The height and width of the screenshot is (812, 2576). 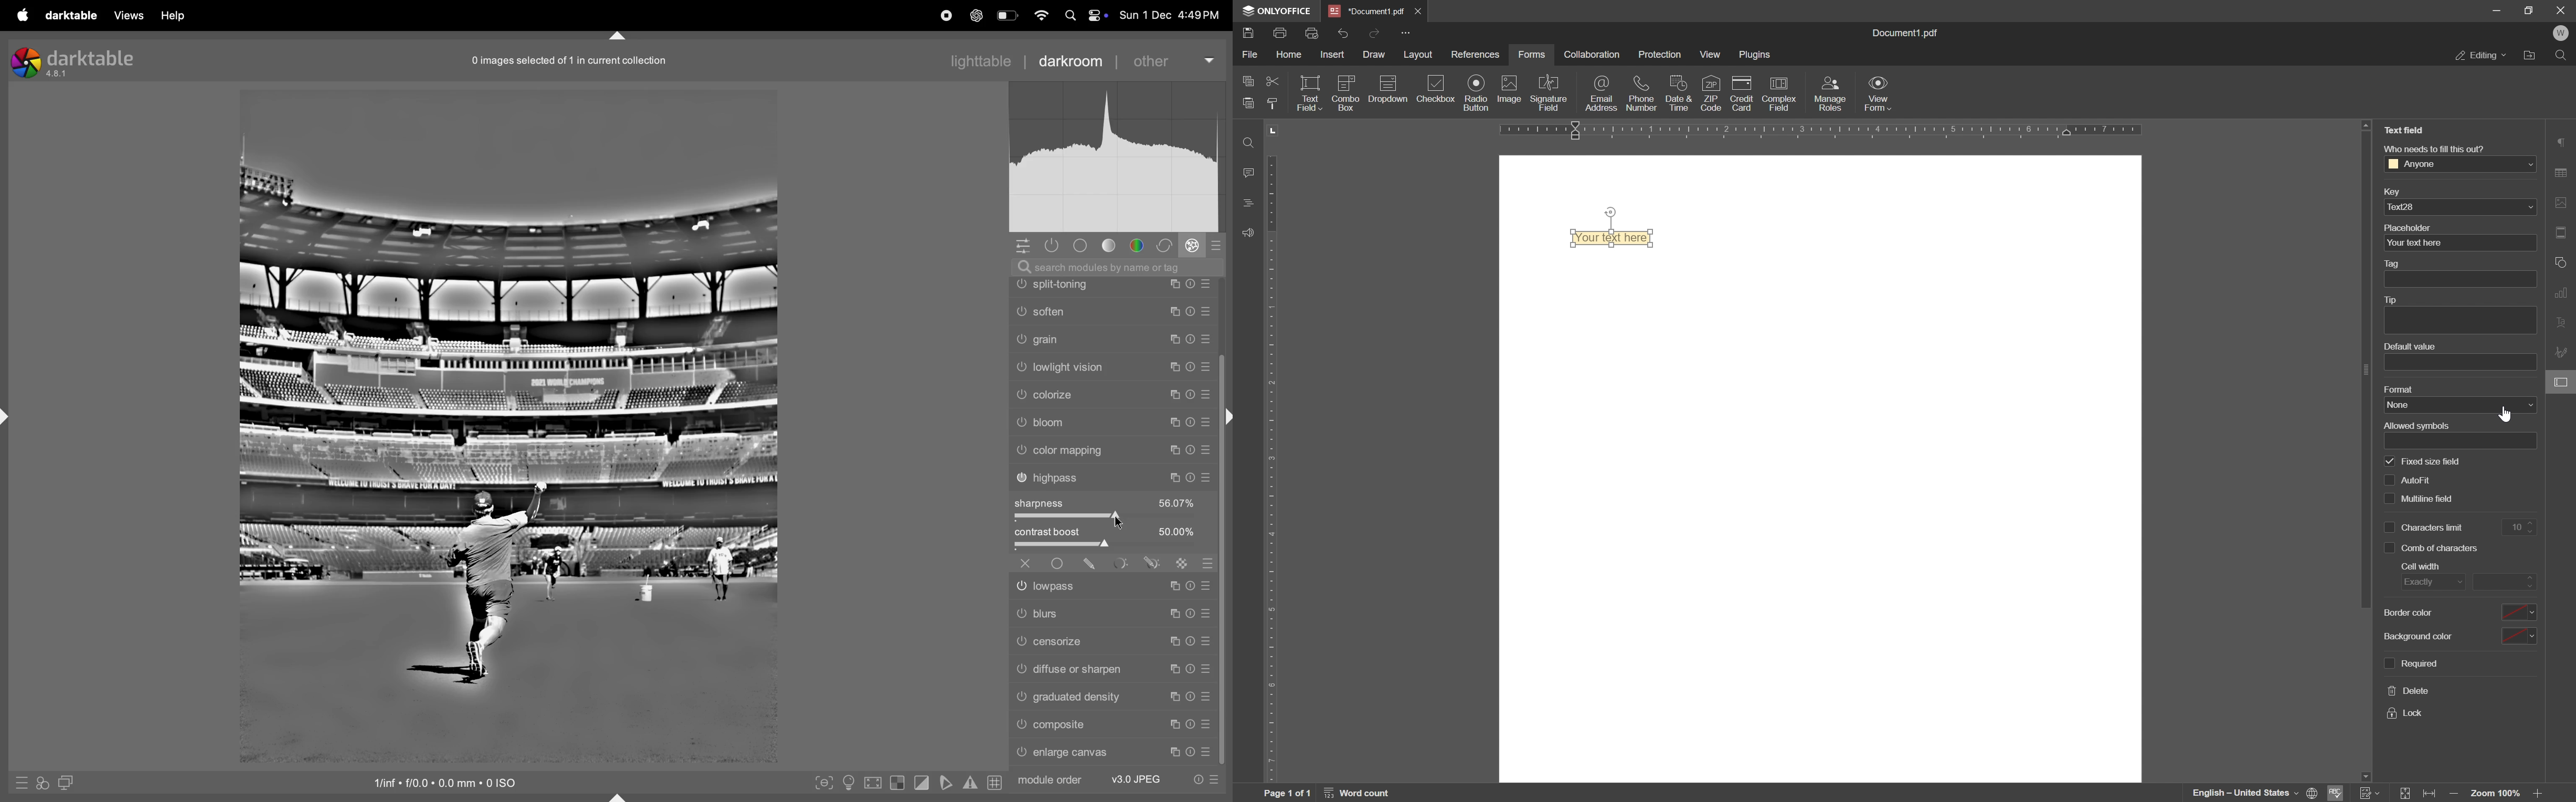 What do you see at coordinates (1112, 284) in the screenshot?
I see `watermark` at bounding box center [1112, 284].